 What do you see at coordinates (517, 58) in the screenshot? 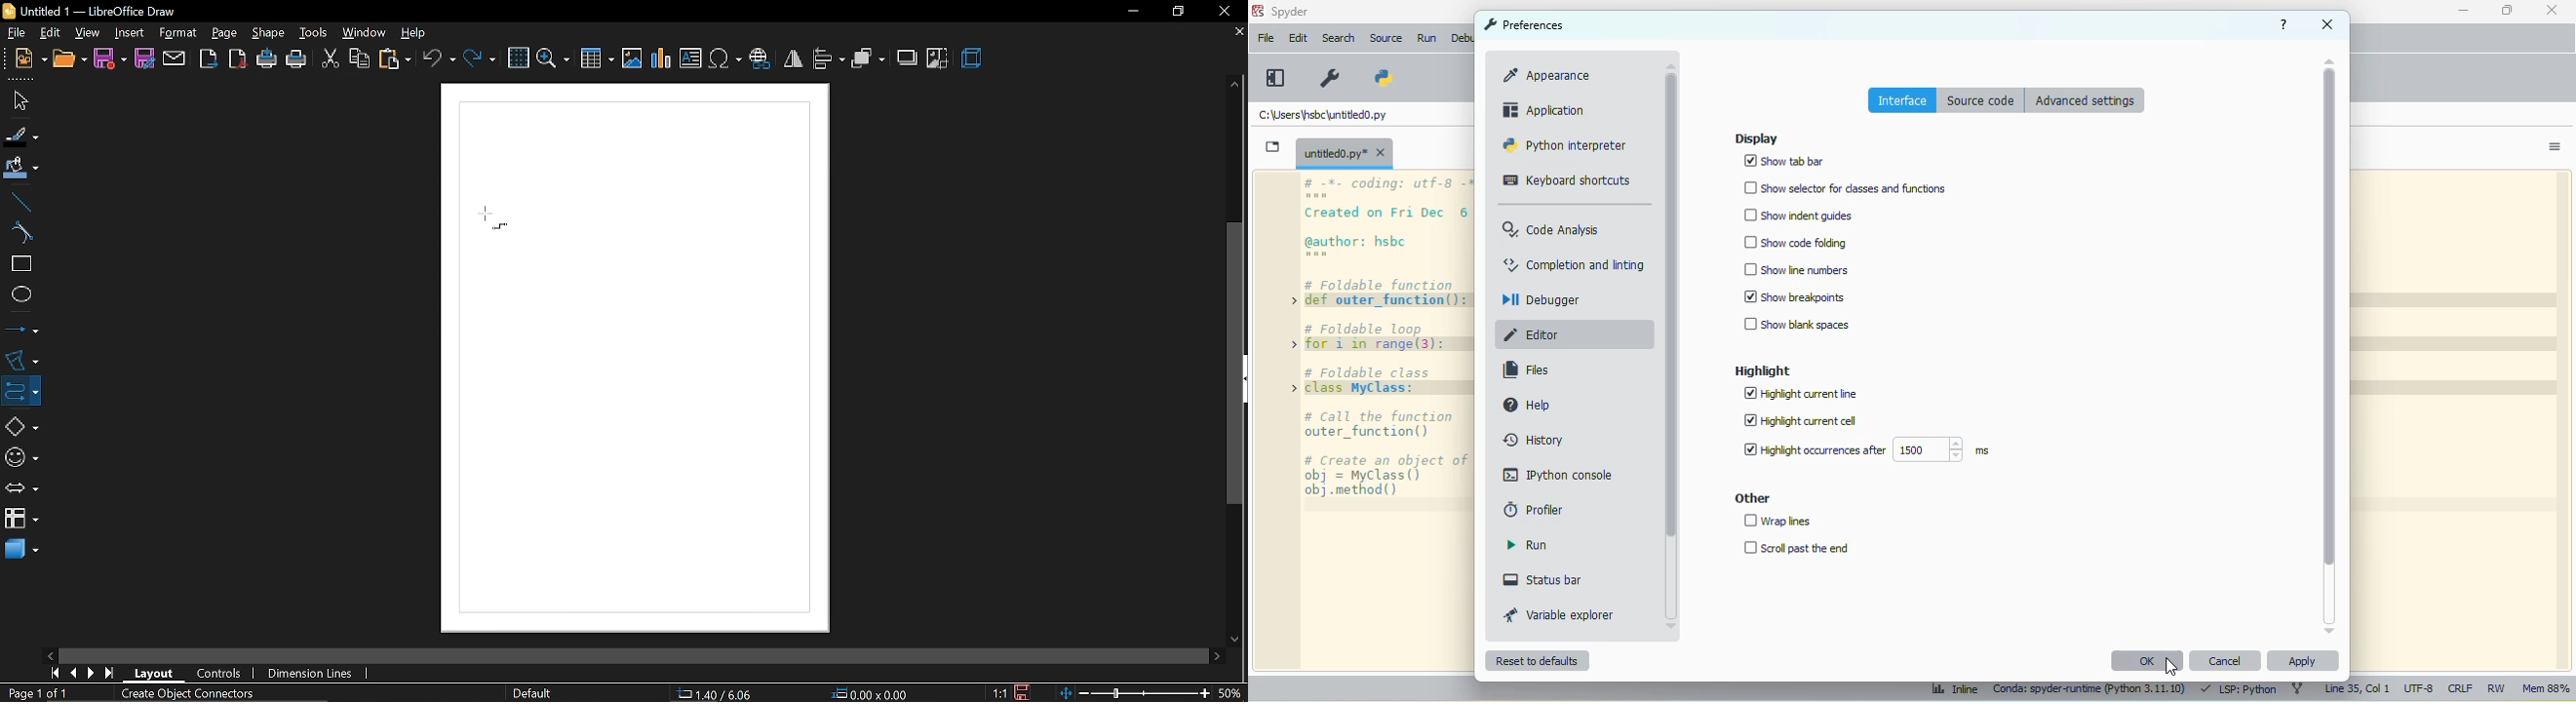
I see `grid` at bounding box center [517, 58].